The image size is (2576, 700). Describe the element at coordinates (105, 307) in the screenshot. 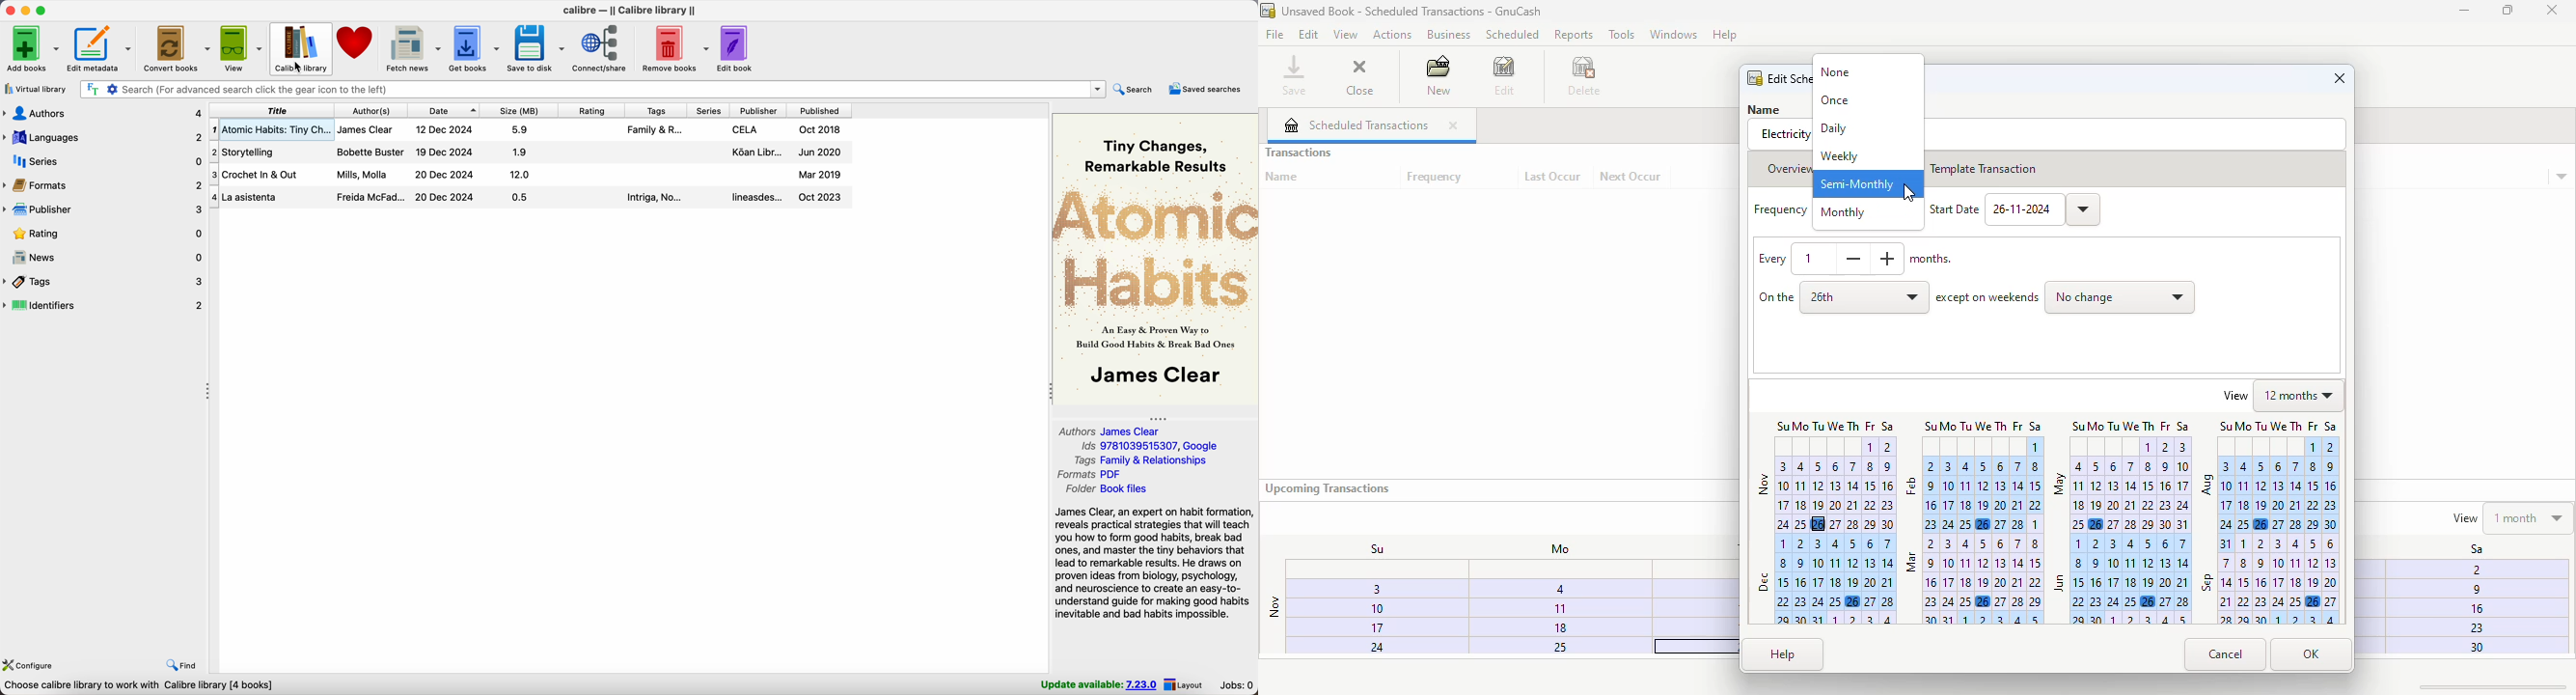

I see `identifiers` at that location.